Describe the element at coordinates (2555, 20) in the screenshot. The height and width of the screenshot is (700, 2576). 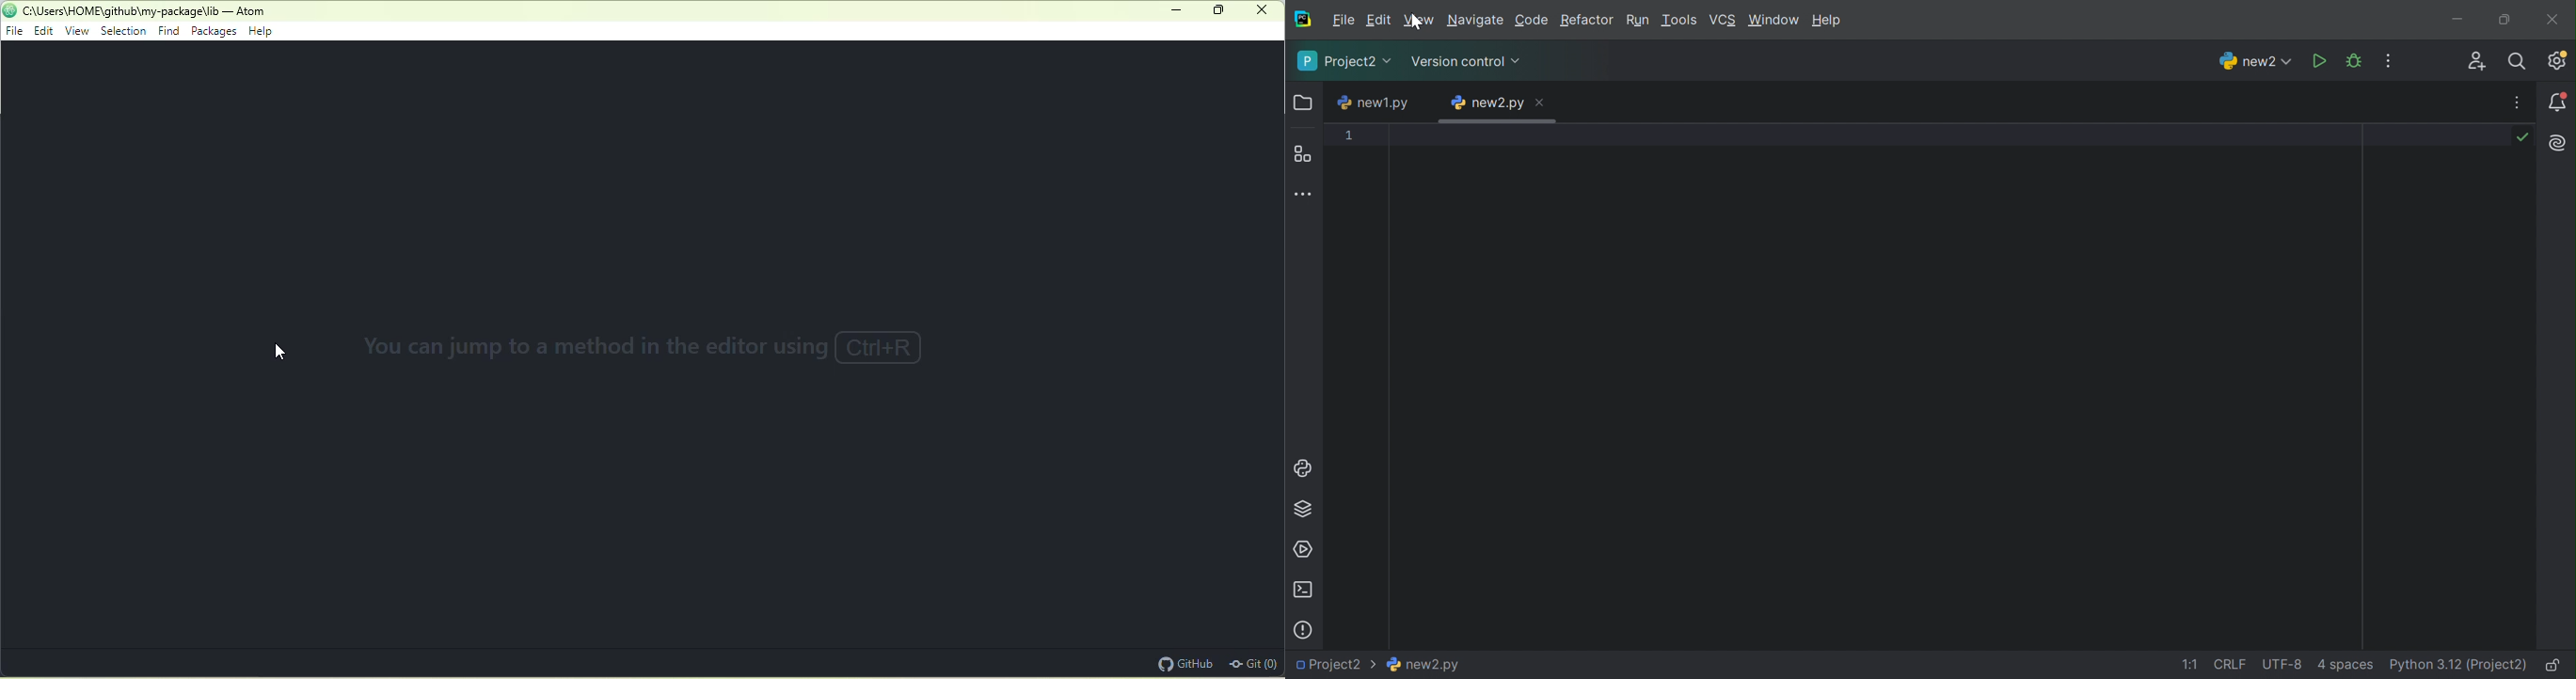
I see `Close` at that location.